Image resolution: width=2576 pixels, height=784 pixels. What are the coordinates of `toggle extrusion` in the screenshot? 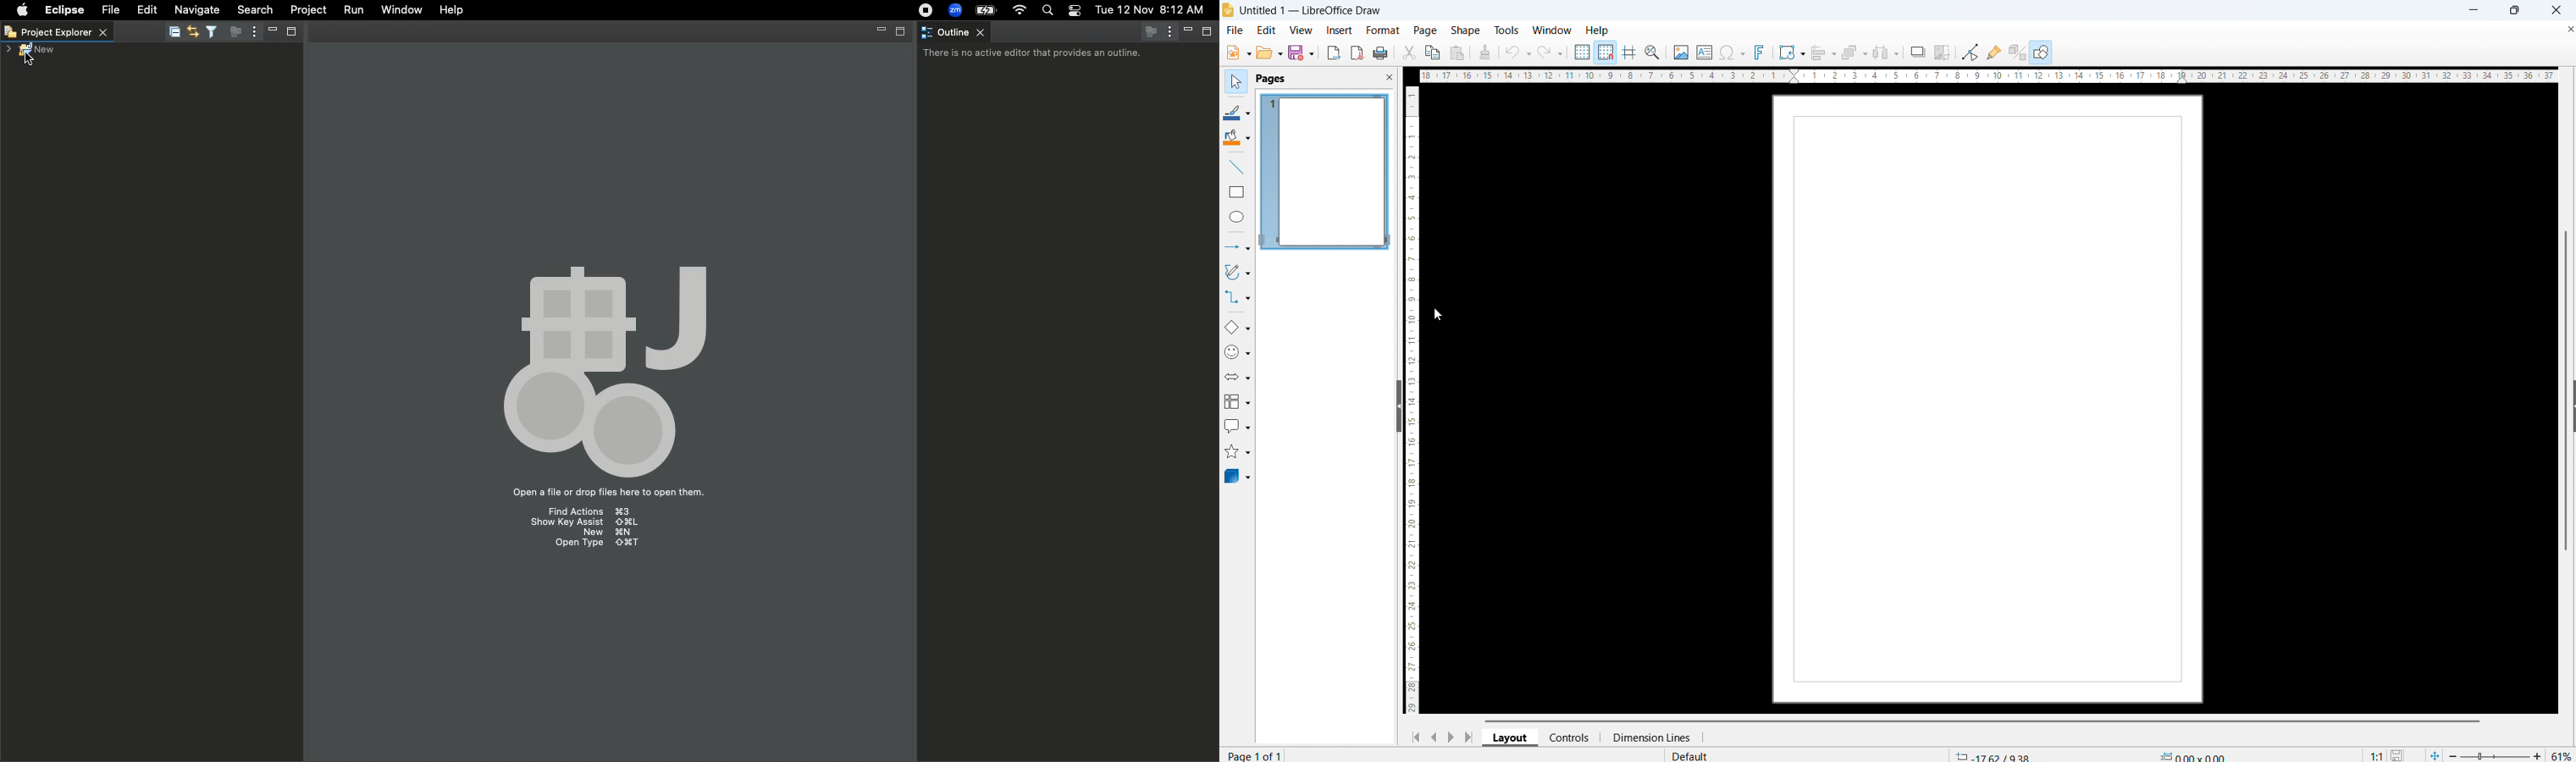 It's located at (2018, 52).